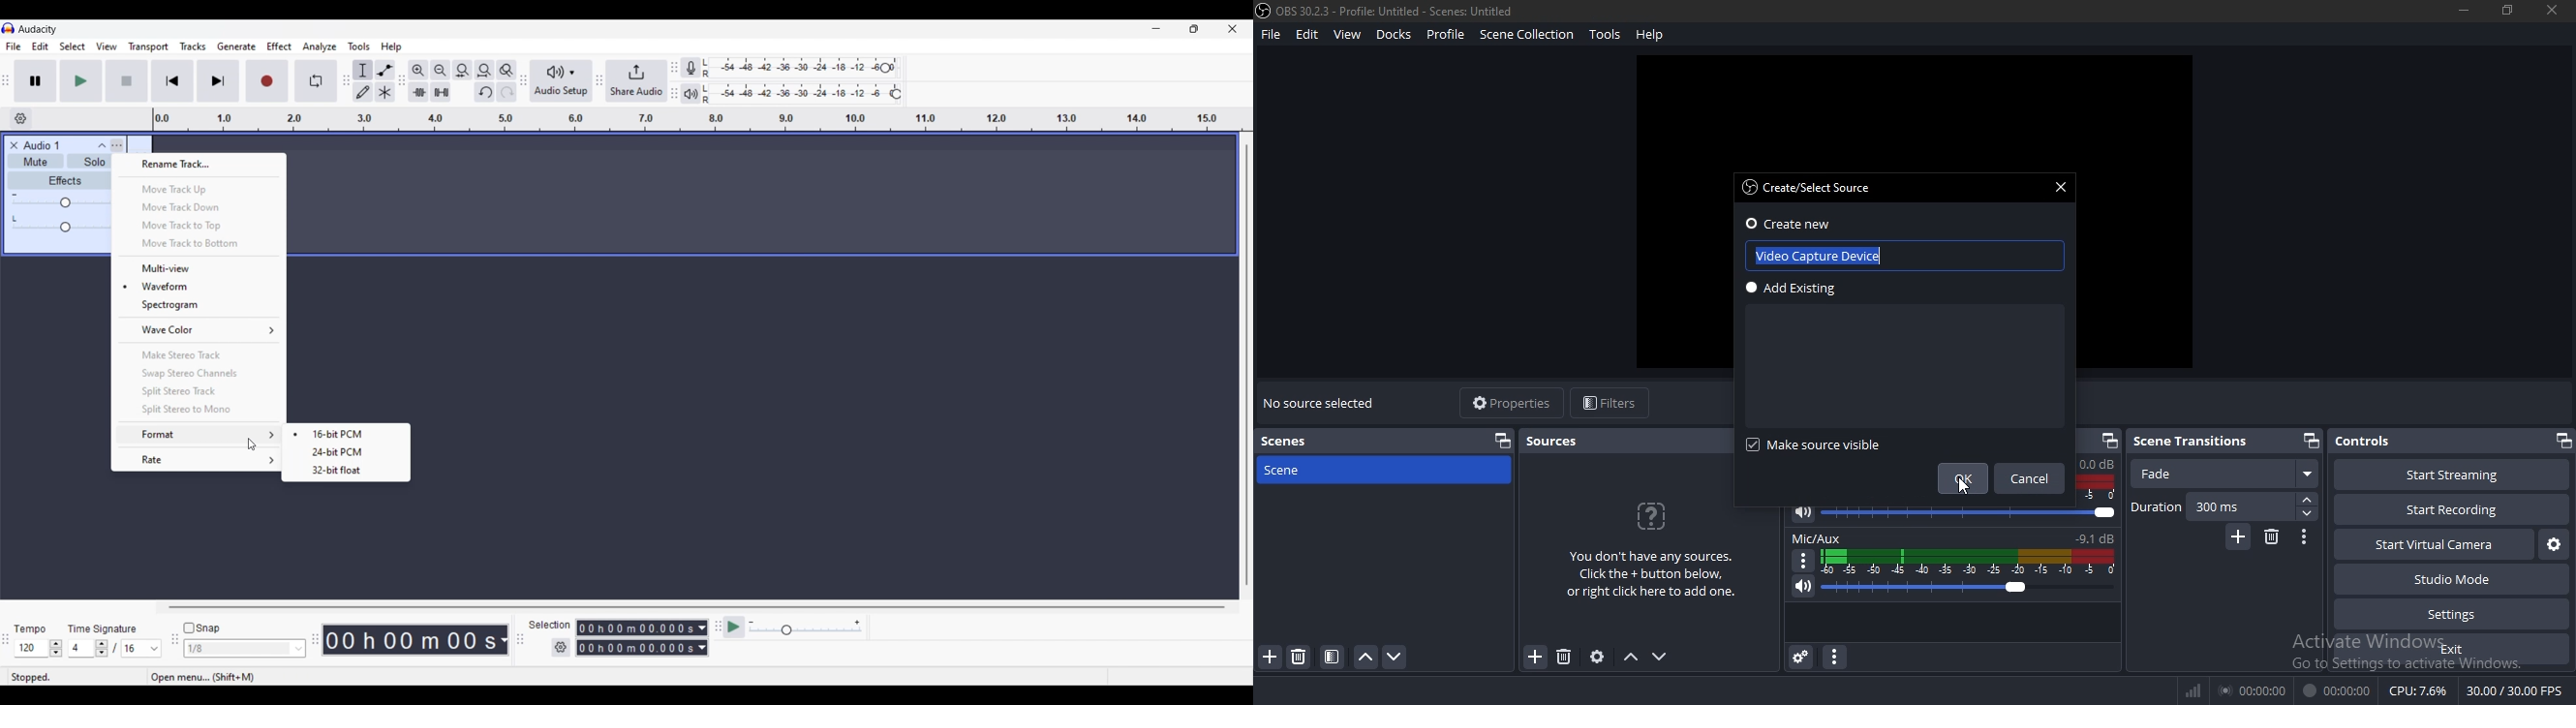  I want to click on 24-bit PCM, so click(343, 452).